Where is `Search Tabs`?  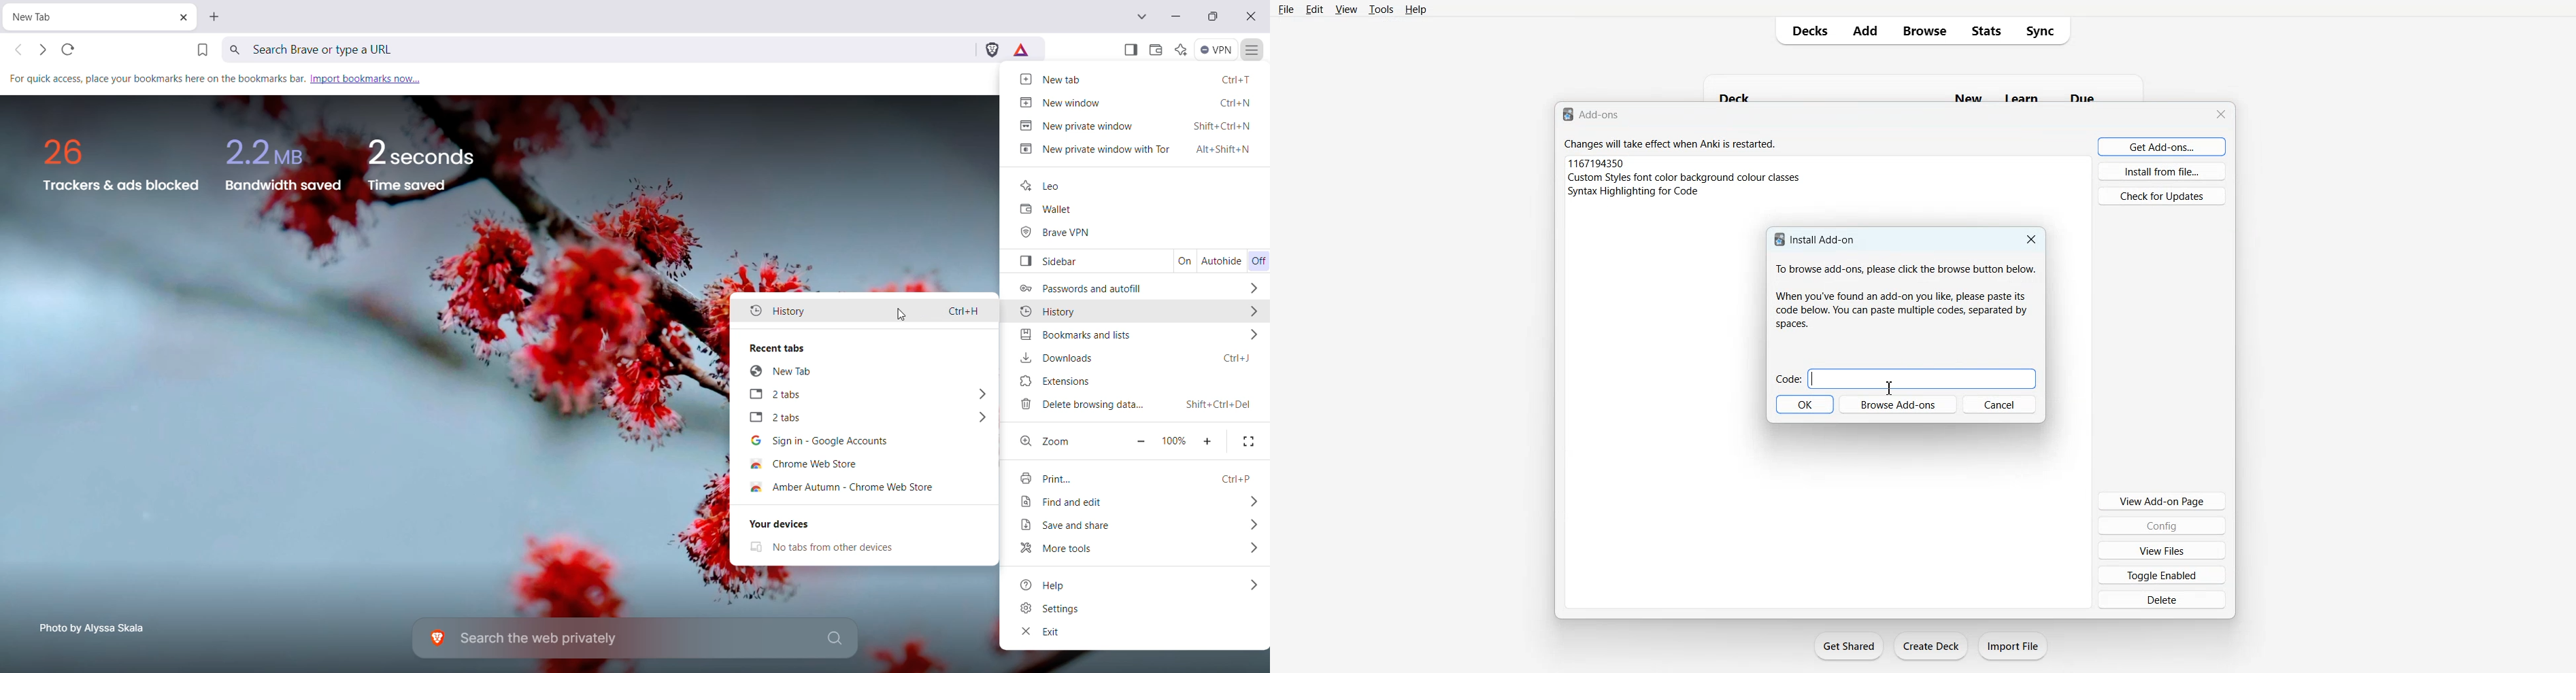
Search Tabs is located at coordinates (1143, 17).